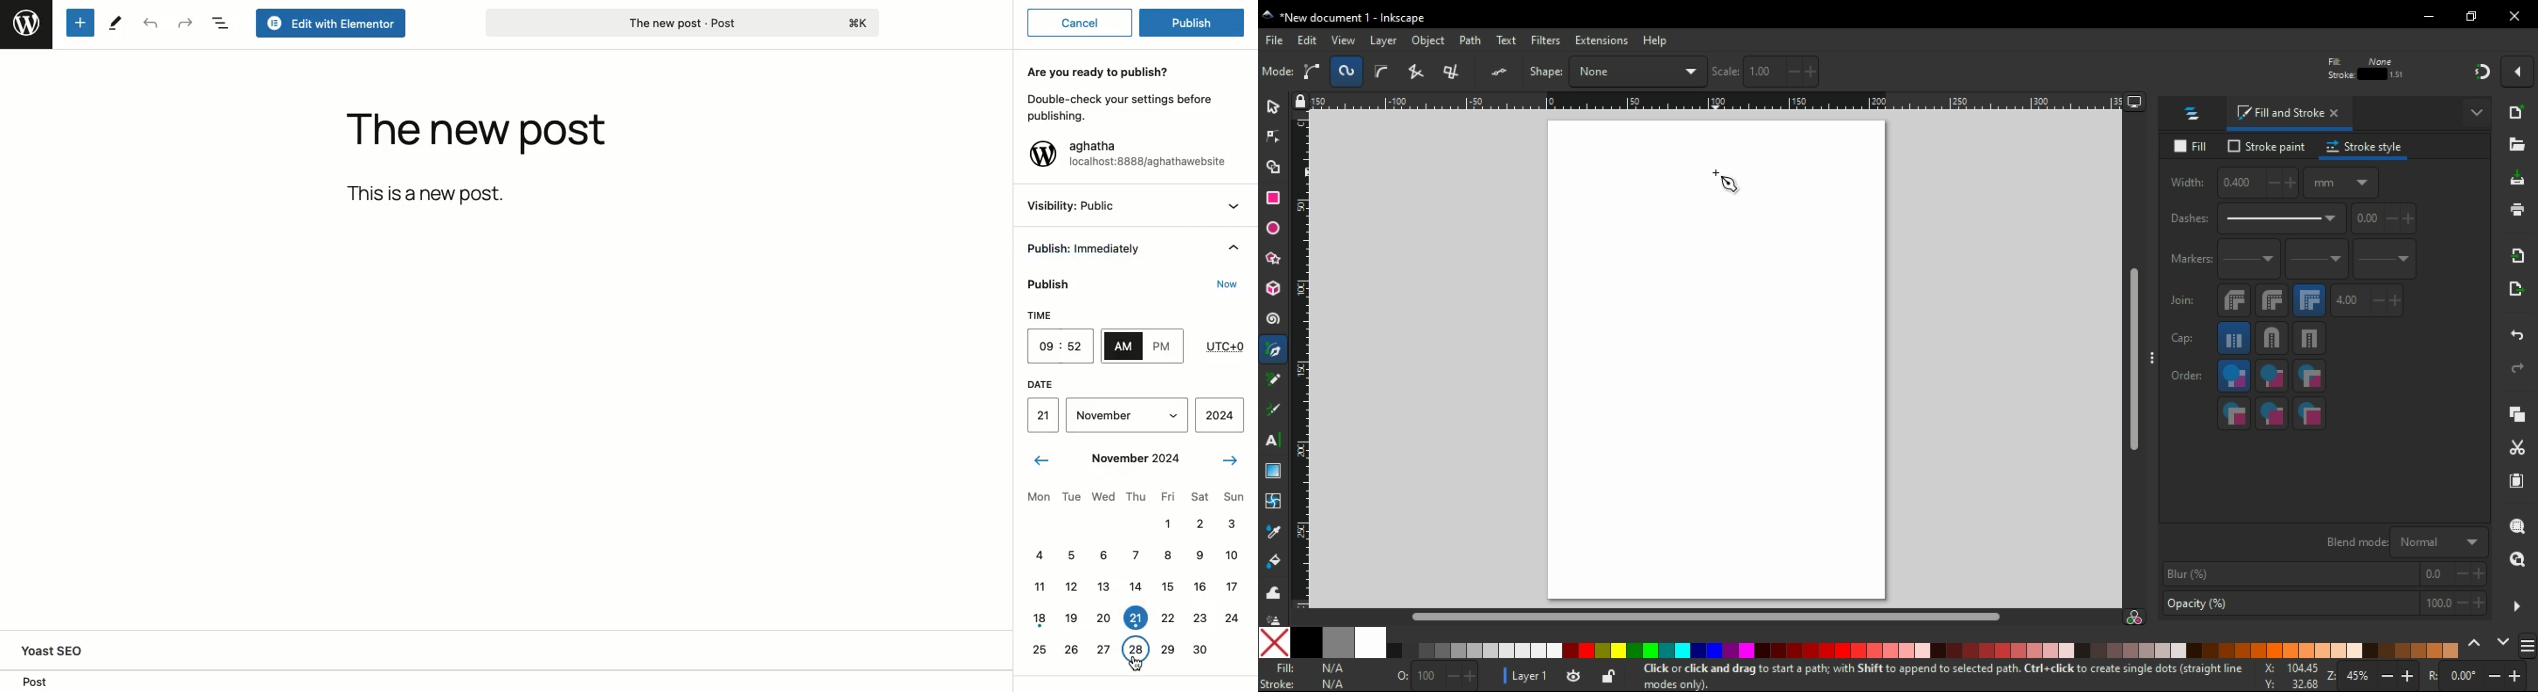 The width and height of the screenshot is (2548, 700). Describe the element at coordinates (1275, 351) in the screenshot. I see `pen tool` at that location.